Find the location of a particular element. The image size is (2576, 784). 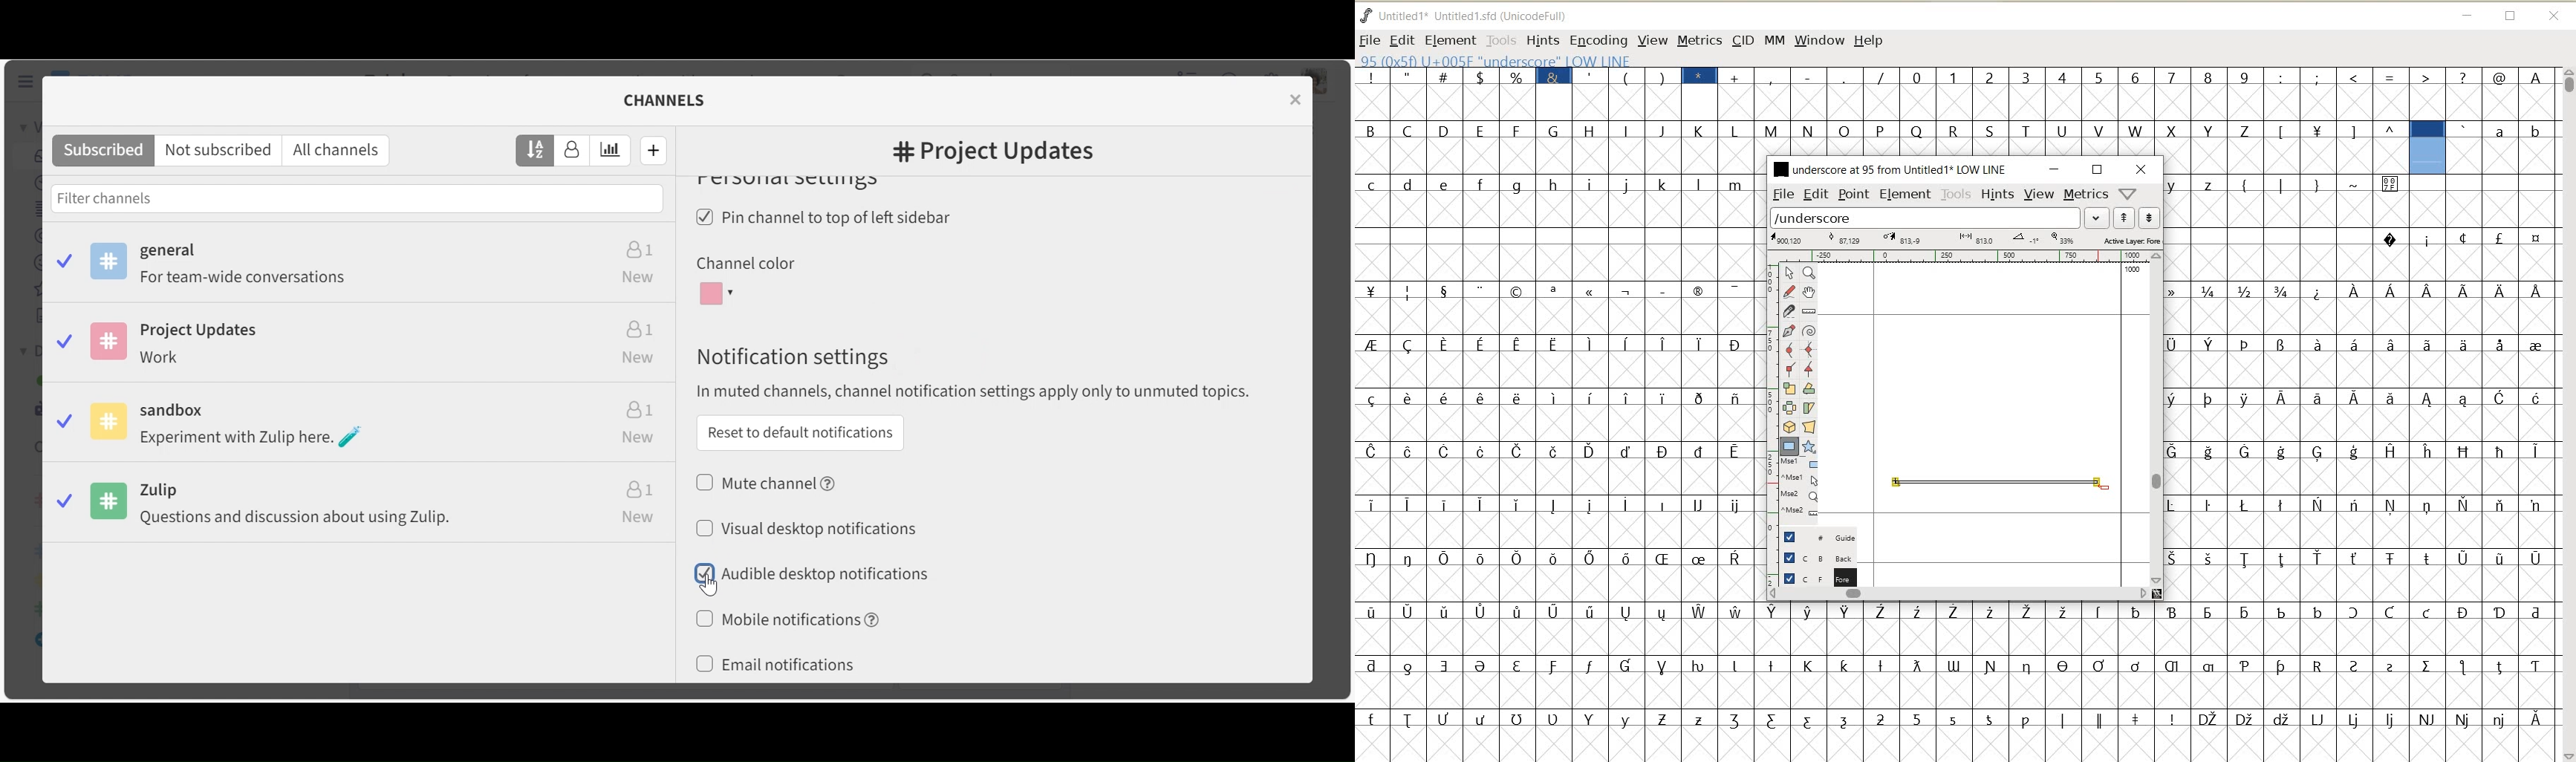

Subscribed channels is located at coordinates (362, 267).